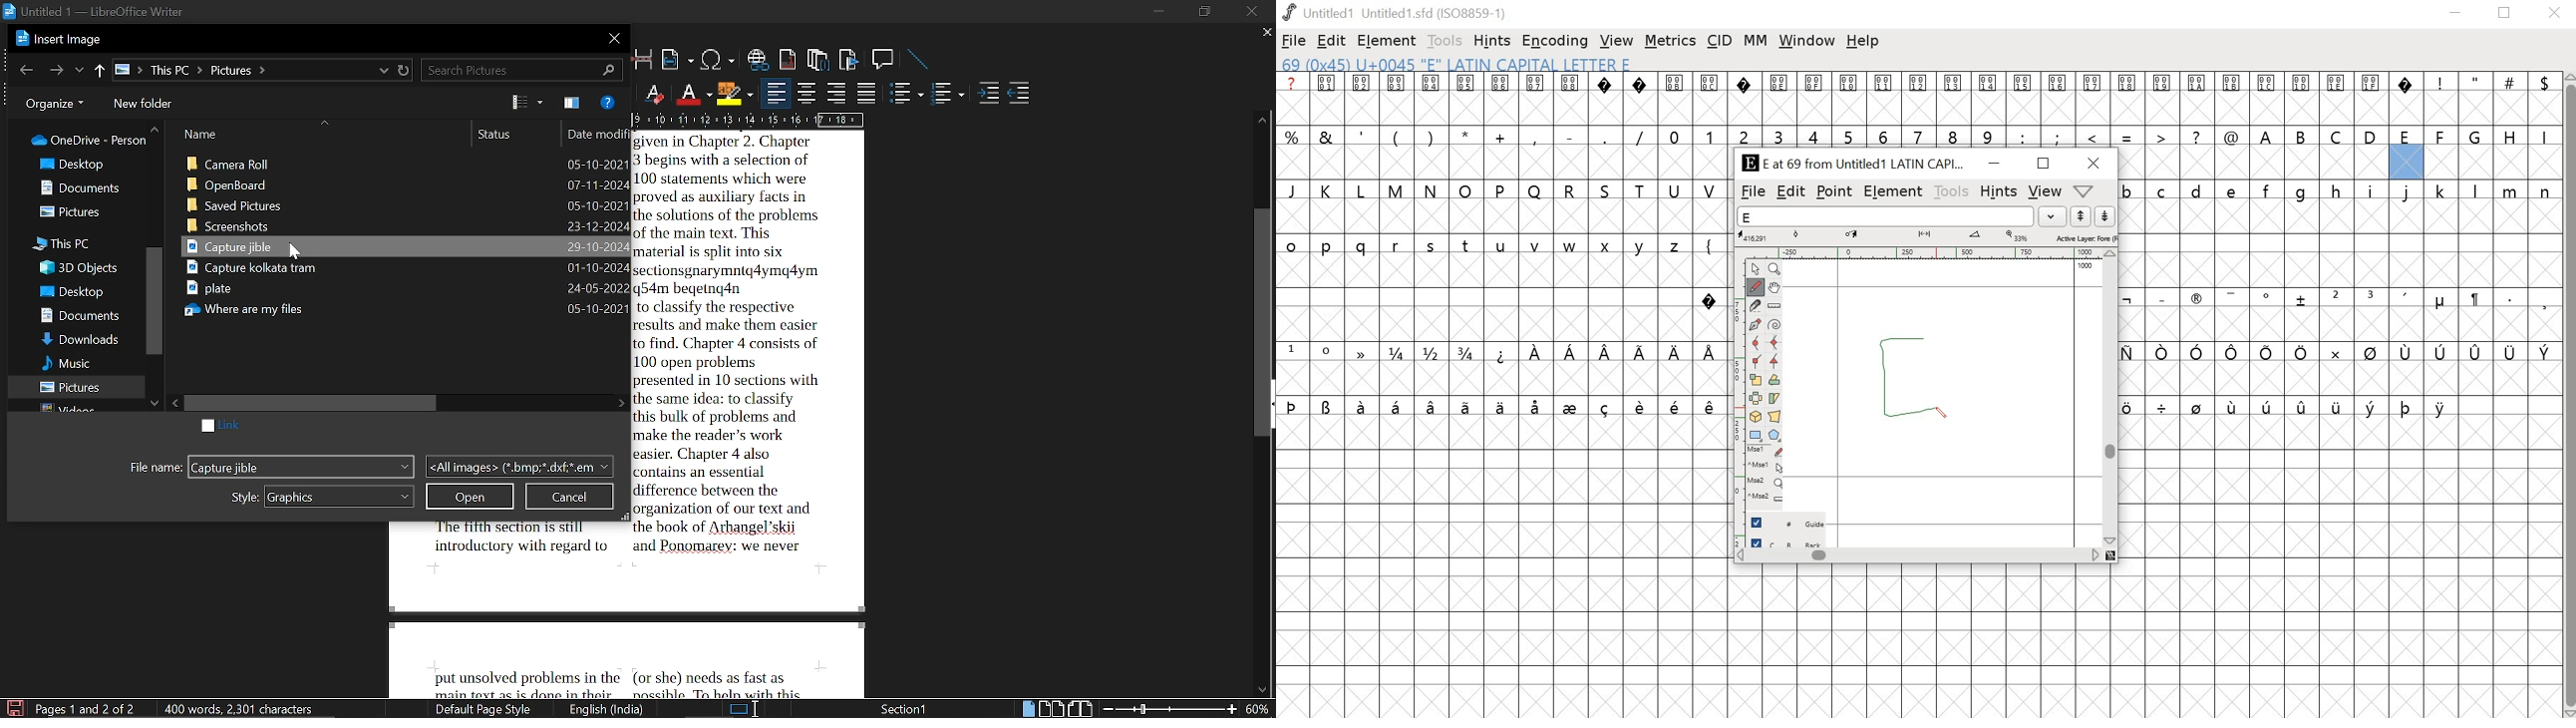 This screenshot has width=2576, height=728. I want to click on window, so click(1805, 40).